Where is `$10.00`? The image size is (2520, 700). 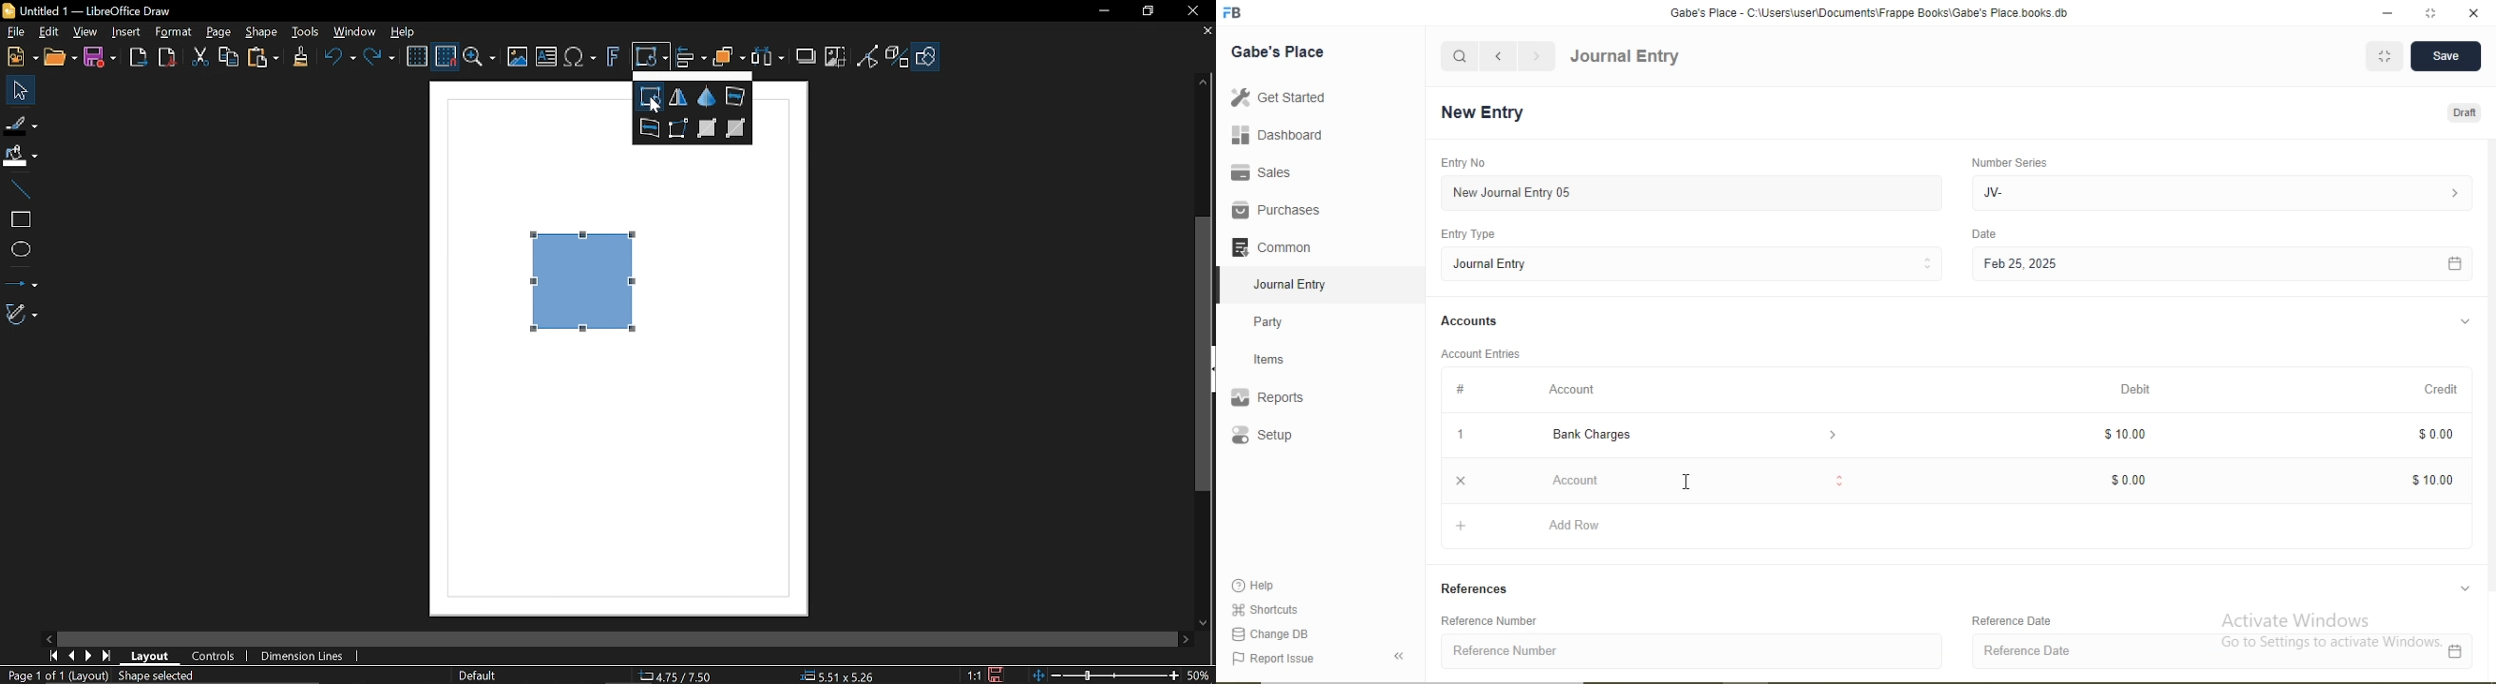
$10.00 is located at coordinates (2434, 480).